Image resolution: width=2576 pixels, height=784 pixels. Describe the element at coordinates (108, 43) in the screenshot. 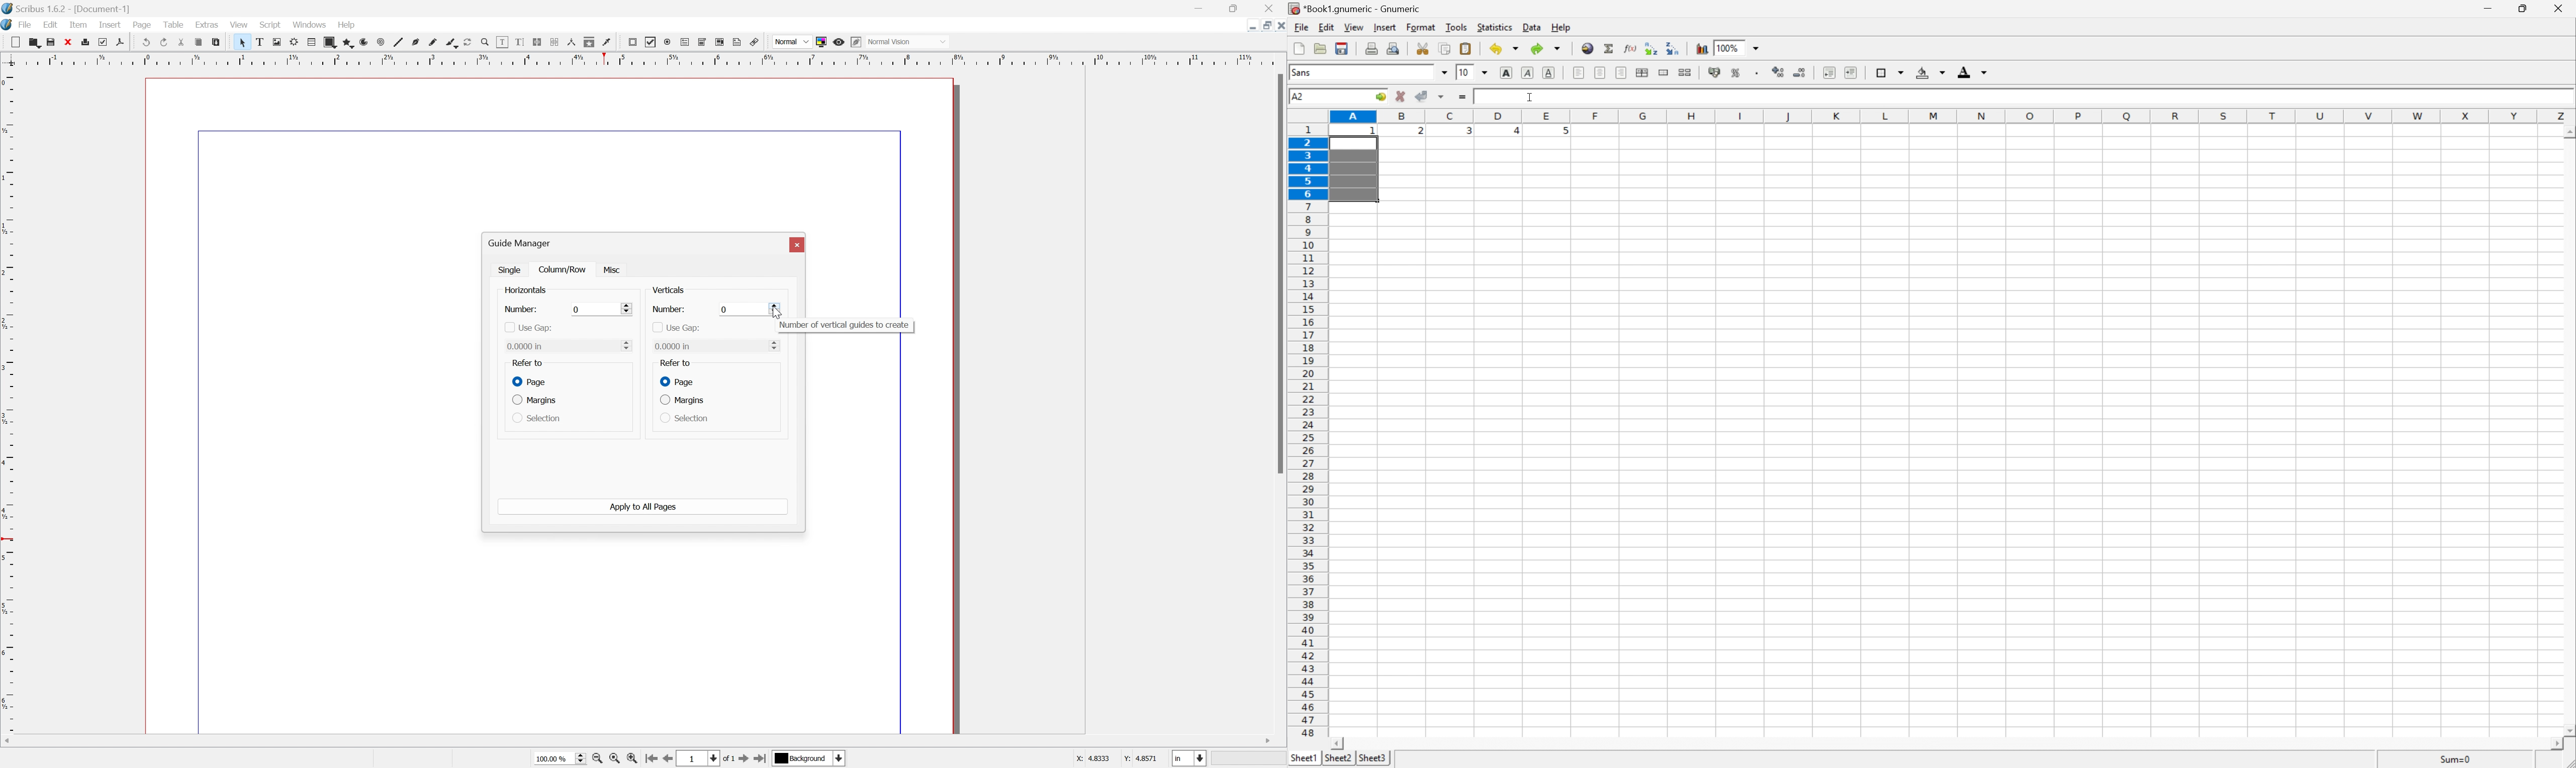

I see `preflight verifier` at that location.